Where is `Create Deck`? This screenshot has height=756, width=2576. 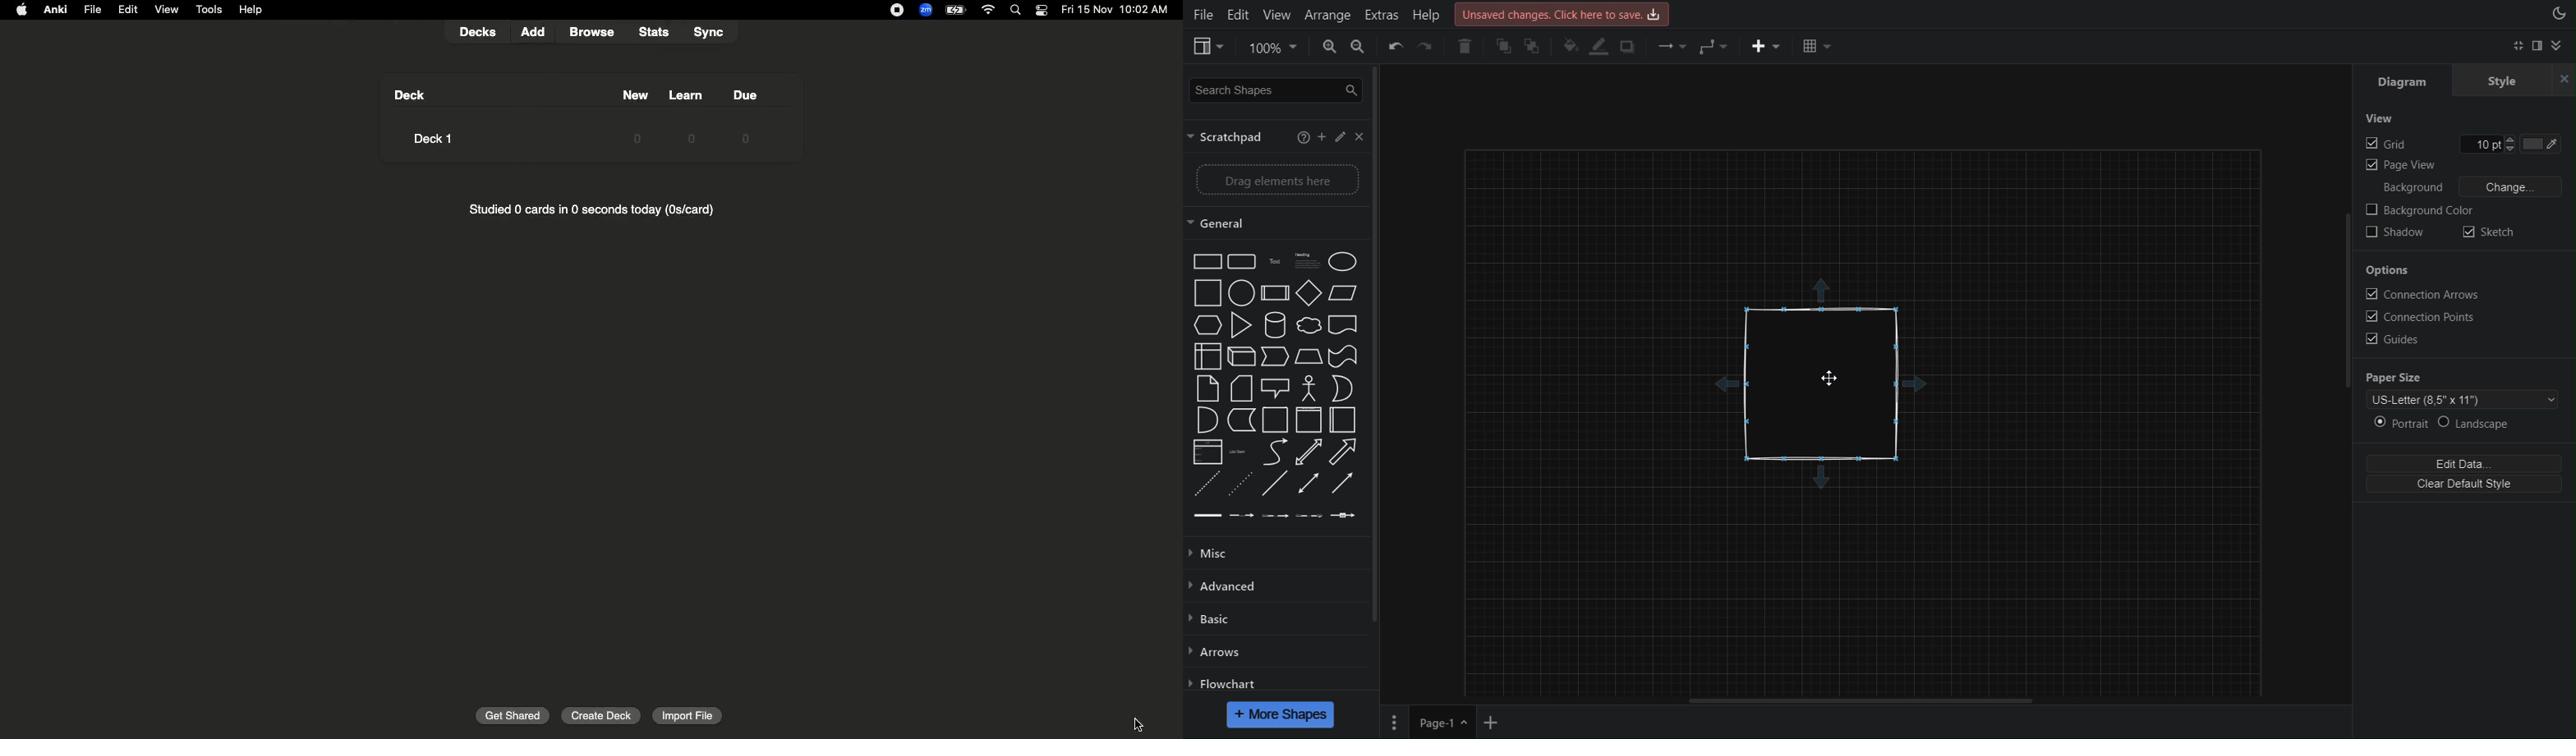
Create Deck is located at coordinates (603, 714).